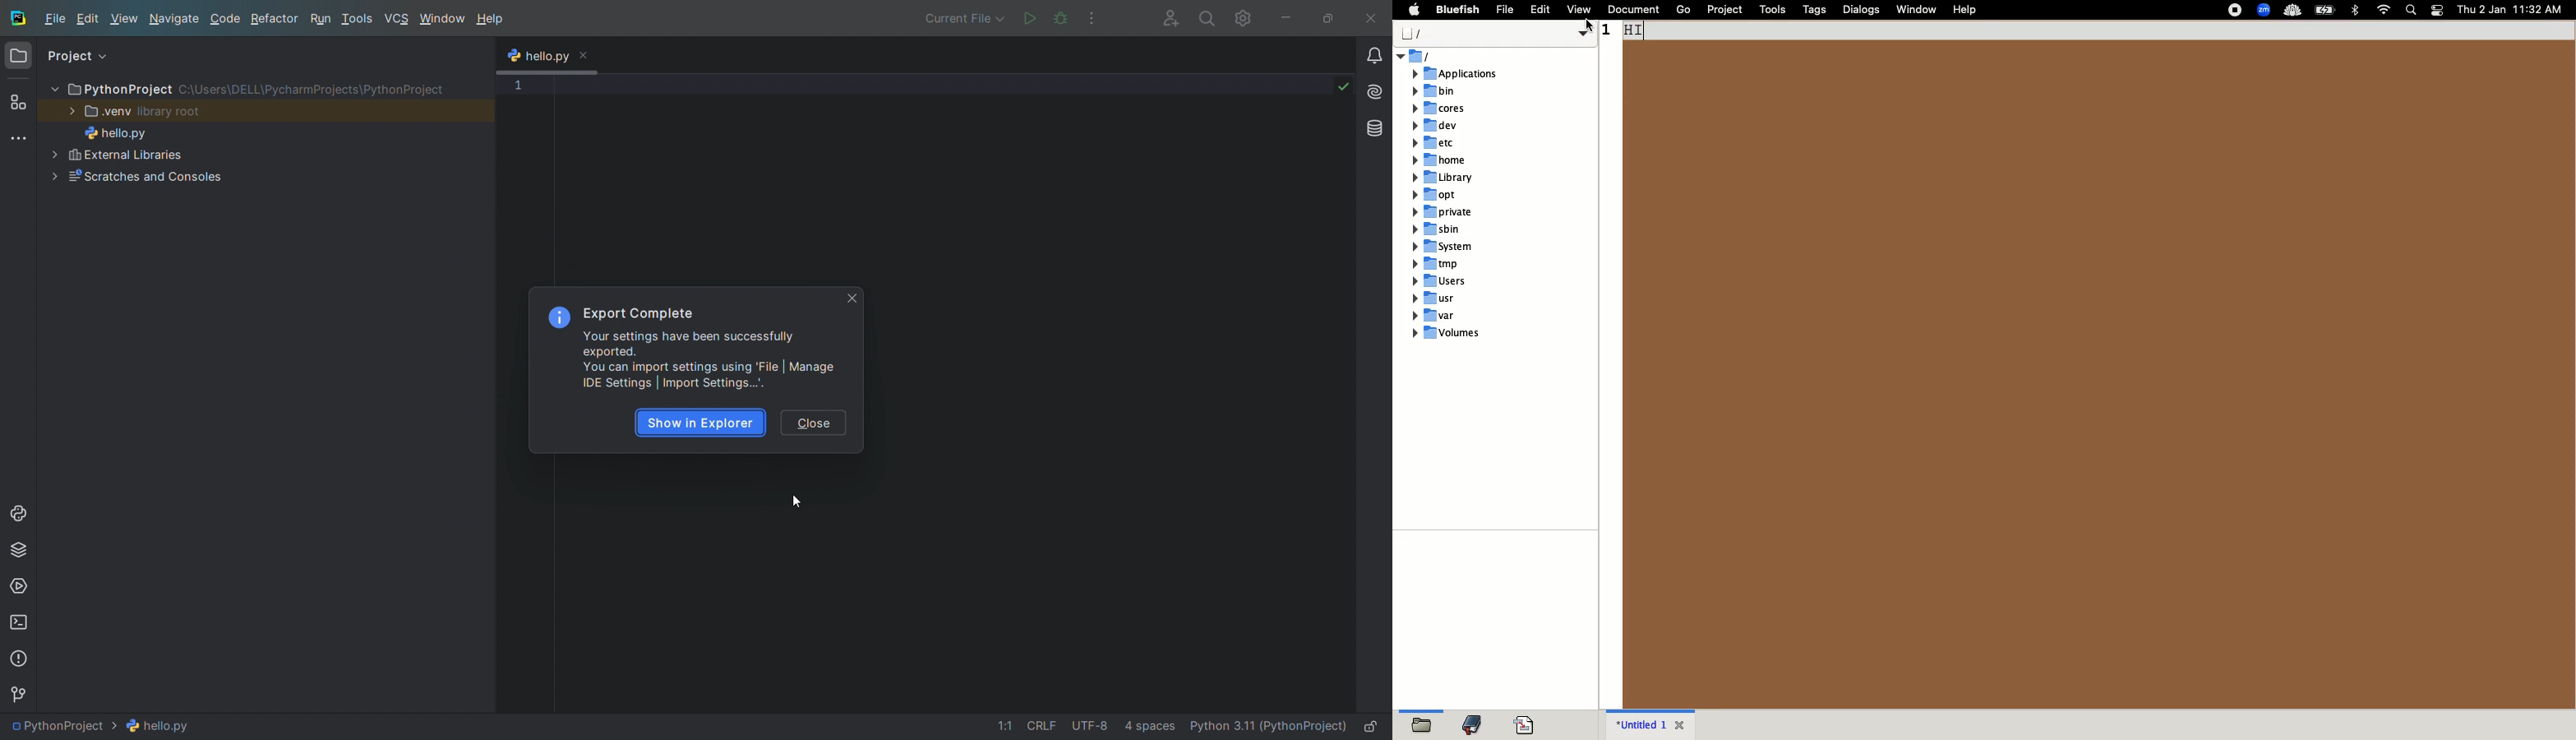  What do you see at coordinates (2327, 10) in the screenshot?
I see `charge` at bounding box center [2327, 10].